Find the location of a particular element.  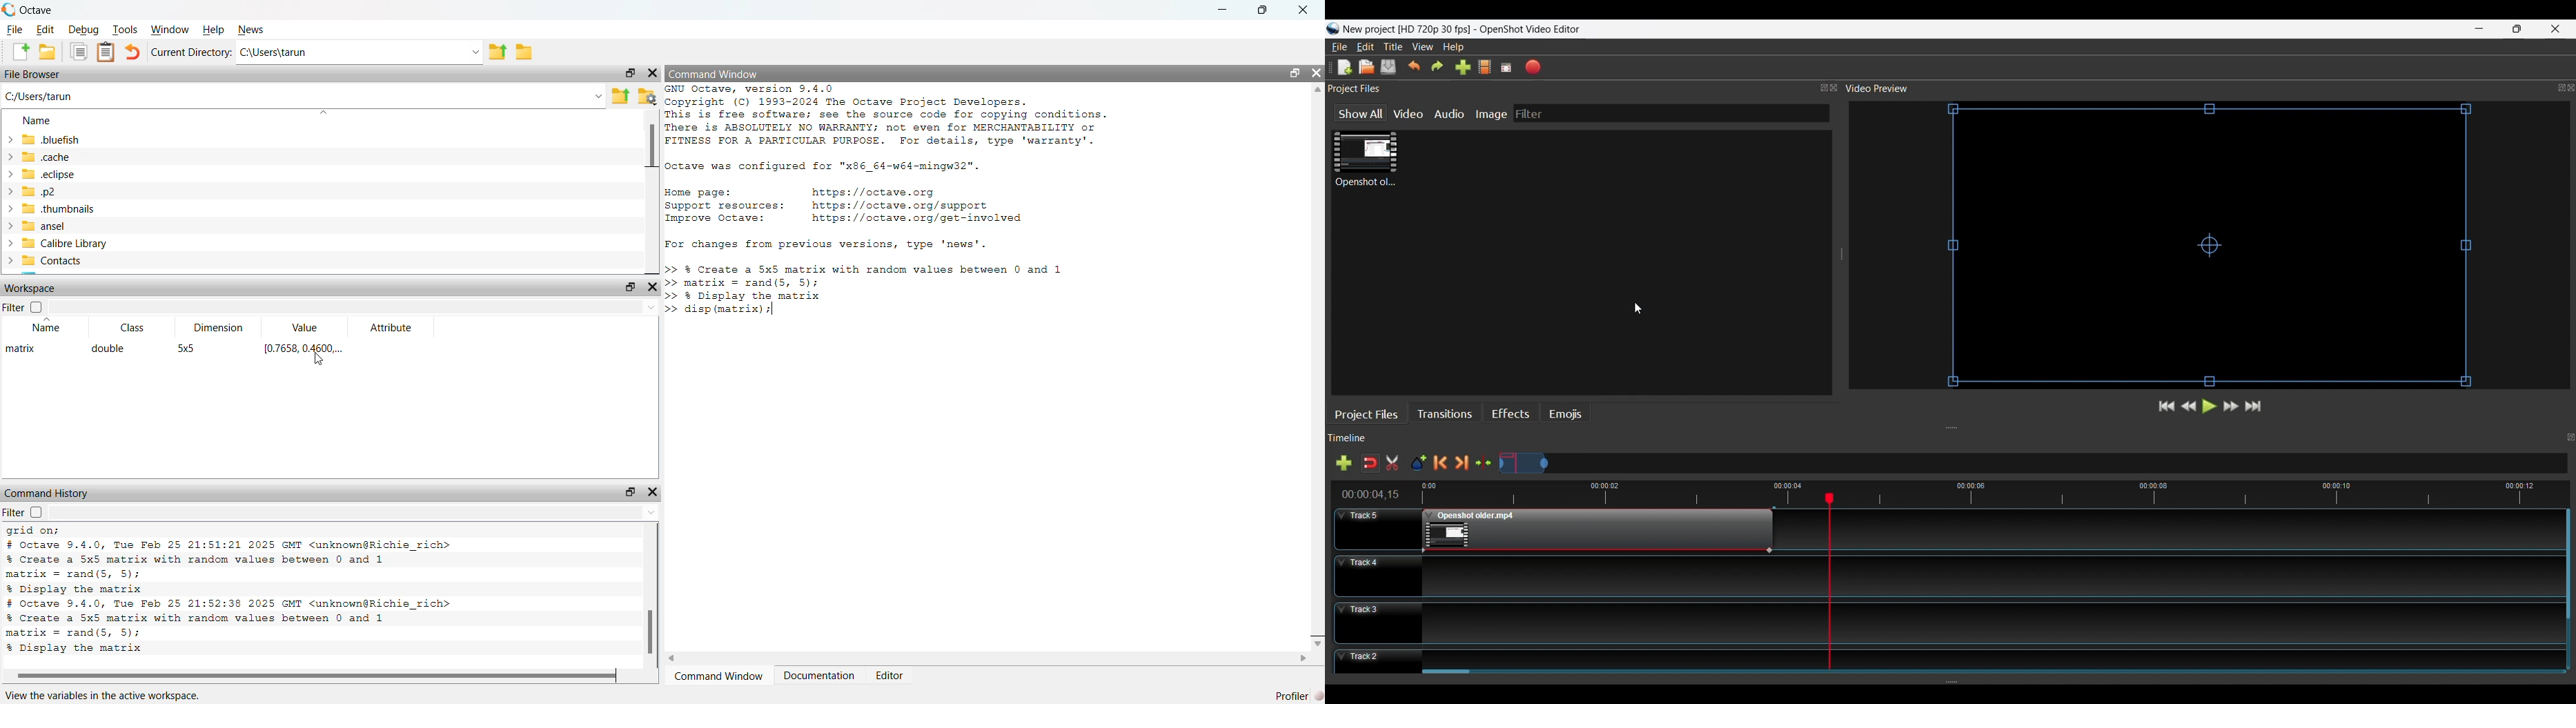

Calibre Library is located at coordinates (66, 242).